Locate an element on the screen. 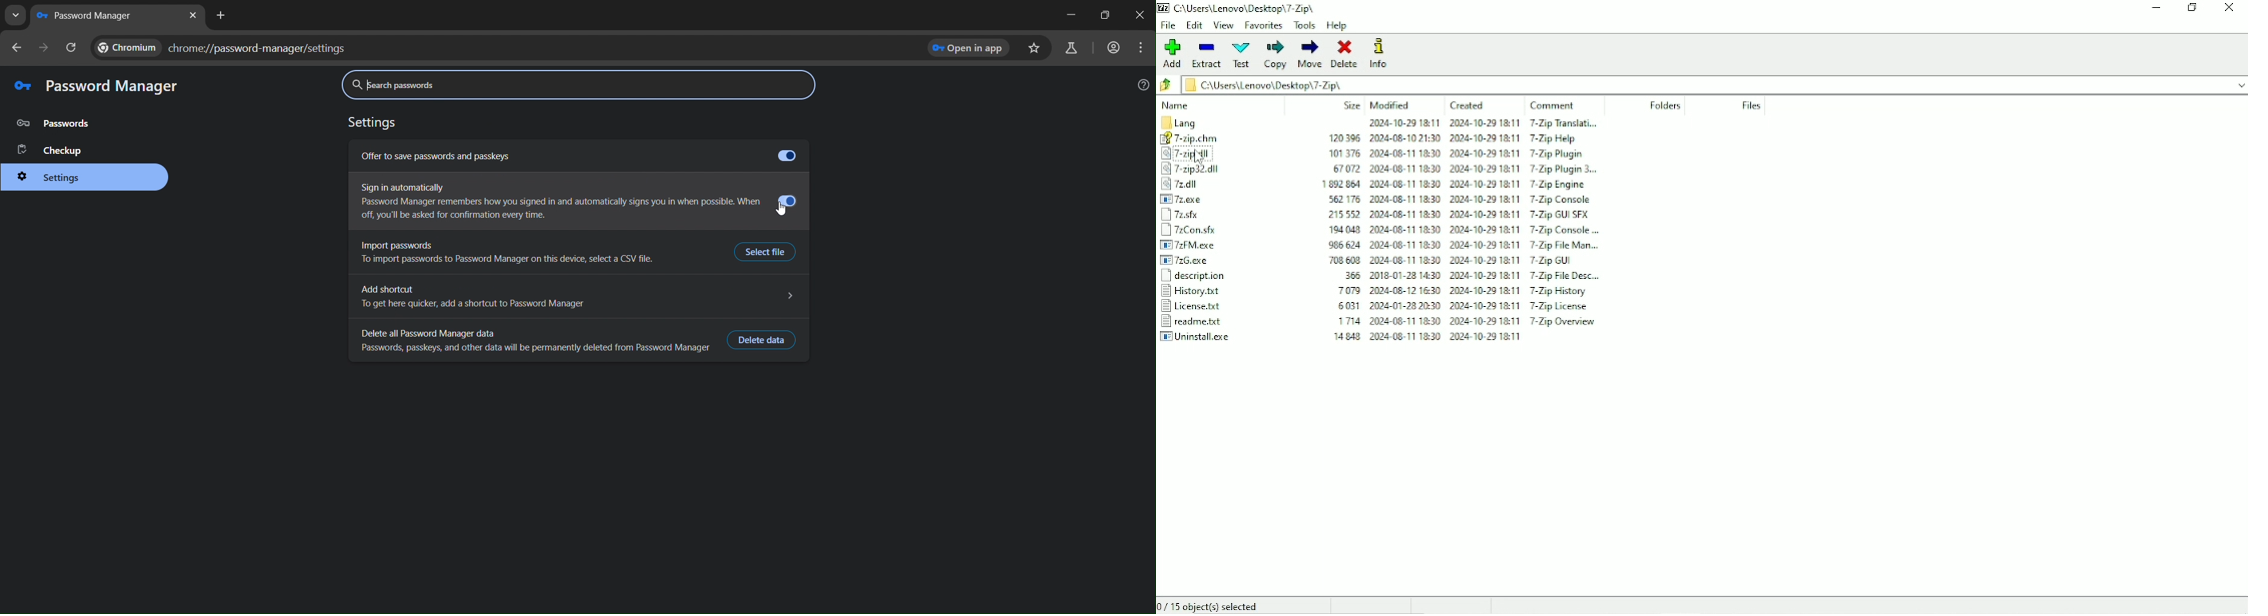  Move is located at coordinates (1311, 54).